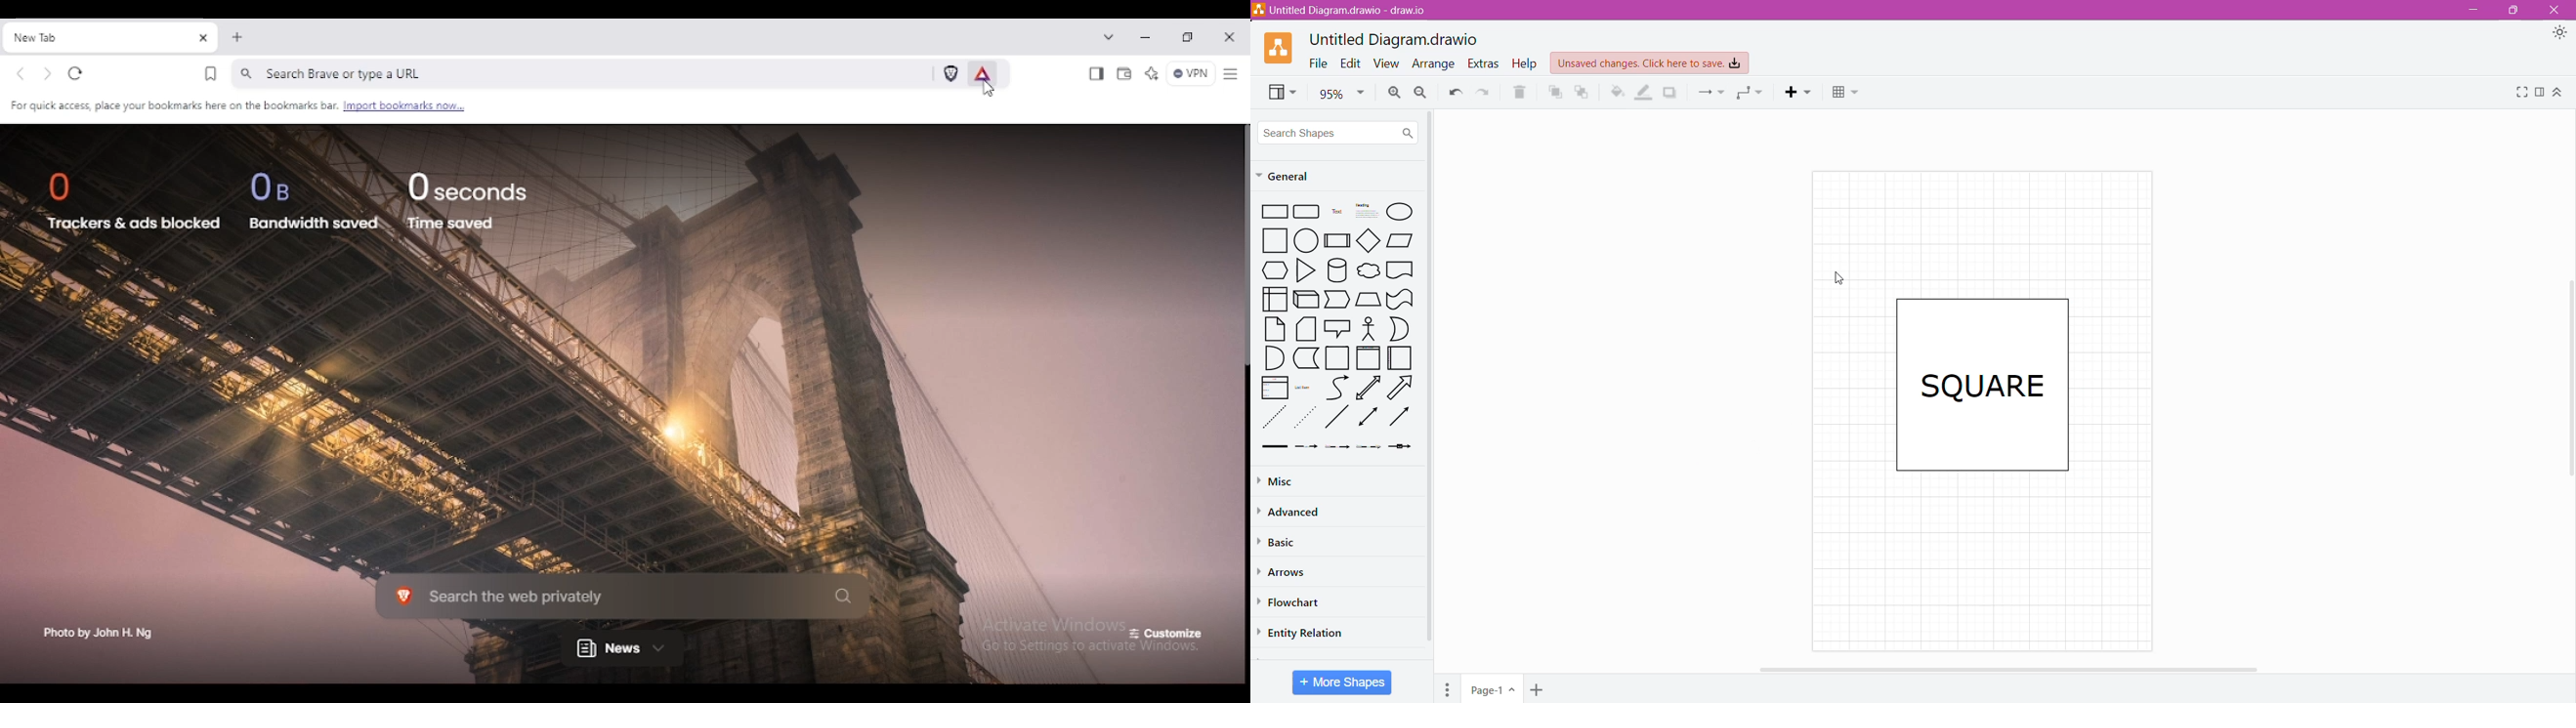 This screenshot has width=2576, height=728. What do you see at coordinates (1429, 376) in the screenshot?
I see `Vertical Scroll Bar` at bounding box center [1429, 376].